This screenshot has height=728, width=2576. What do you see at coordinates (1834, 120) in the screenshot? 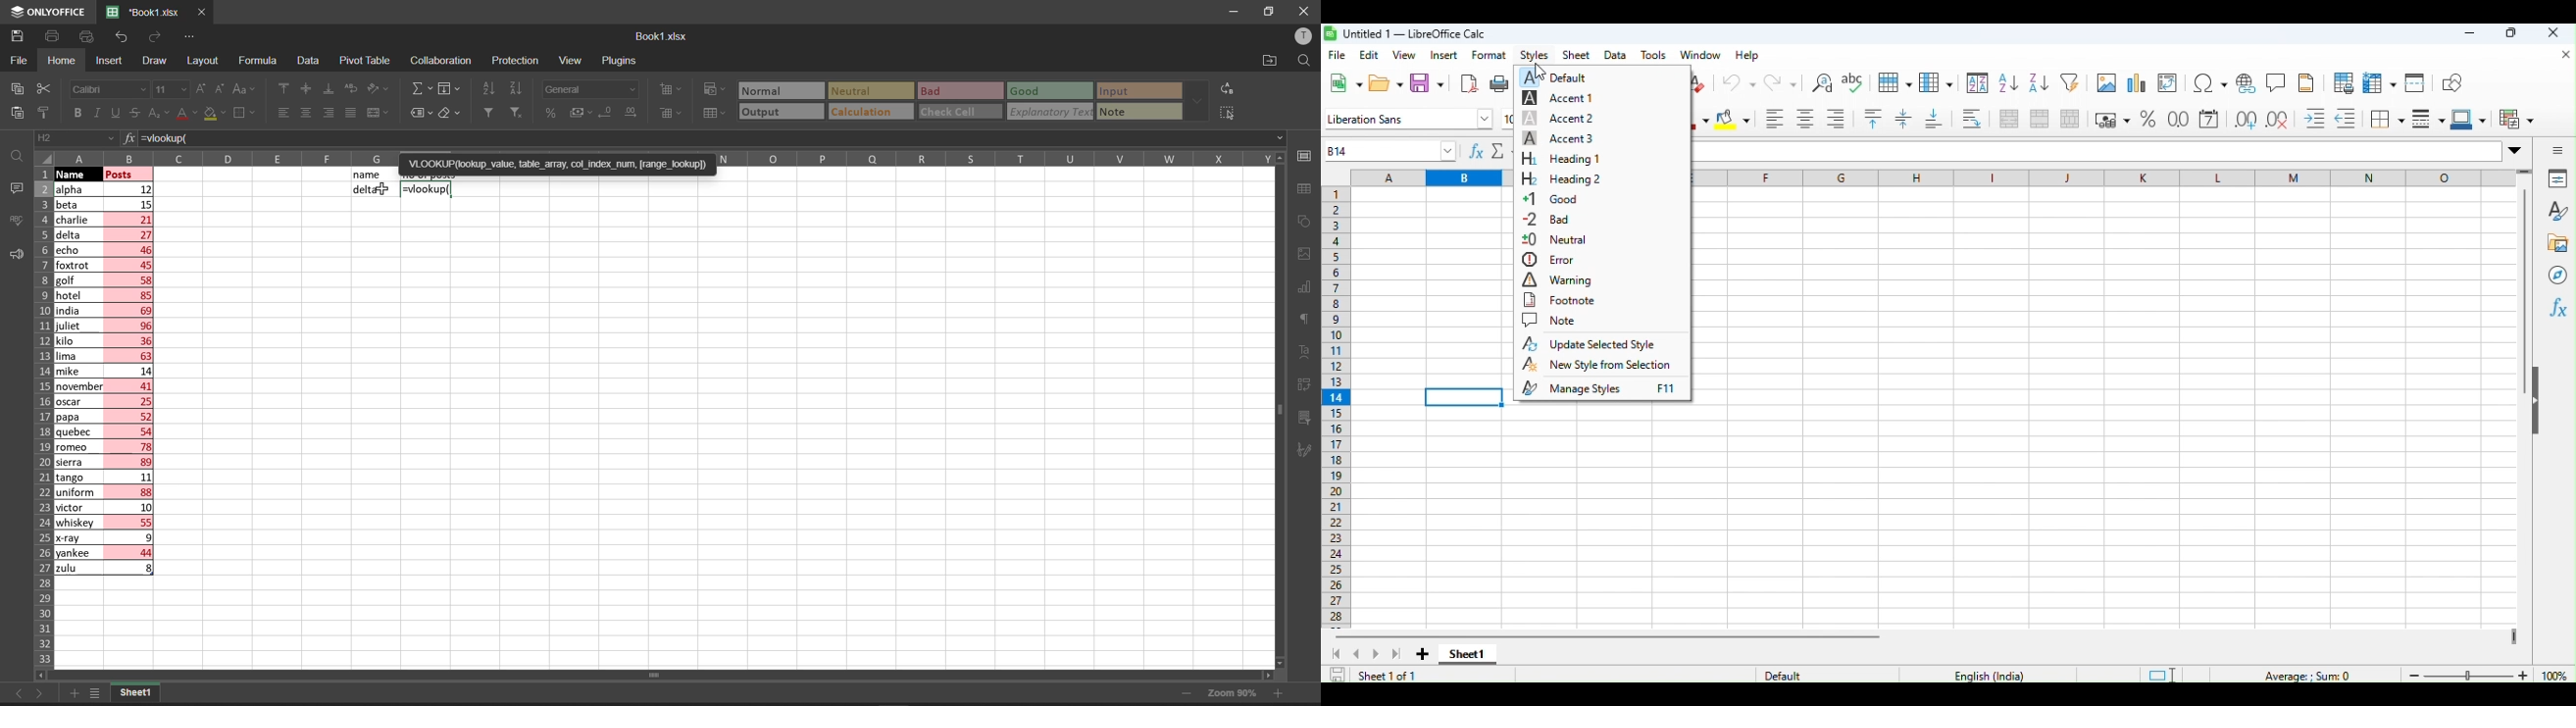
I see `Align` at bounding box center [1834, 120].